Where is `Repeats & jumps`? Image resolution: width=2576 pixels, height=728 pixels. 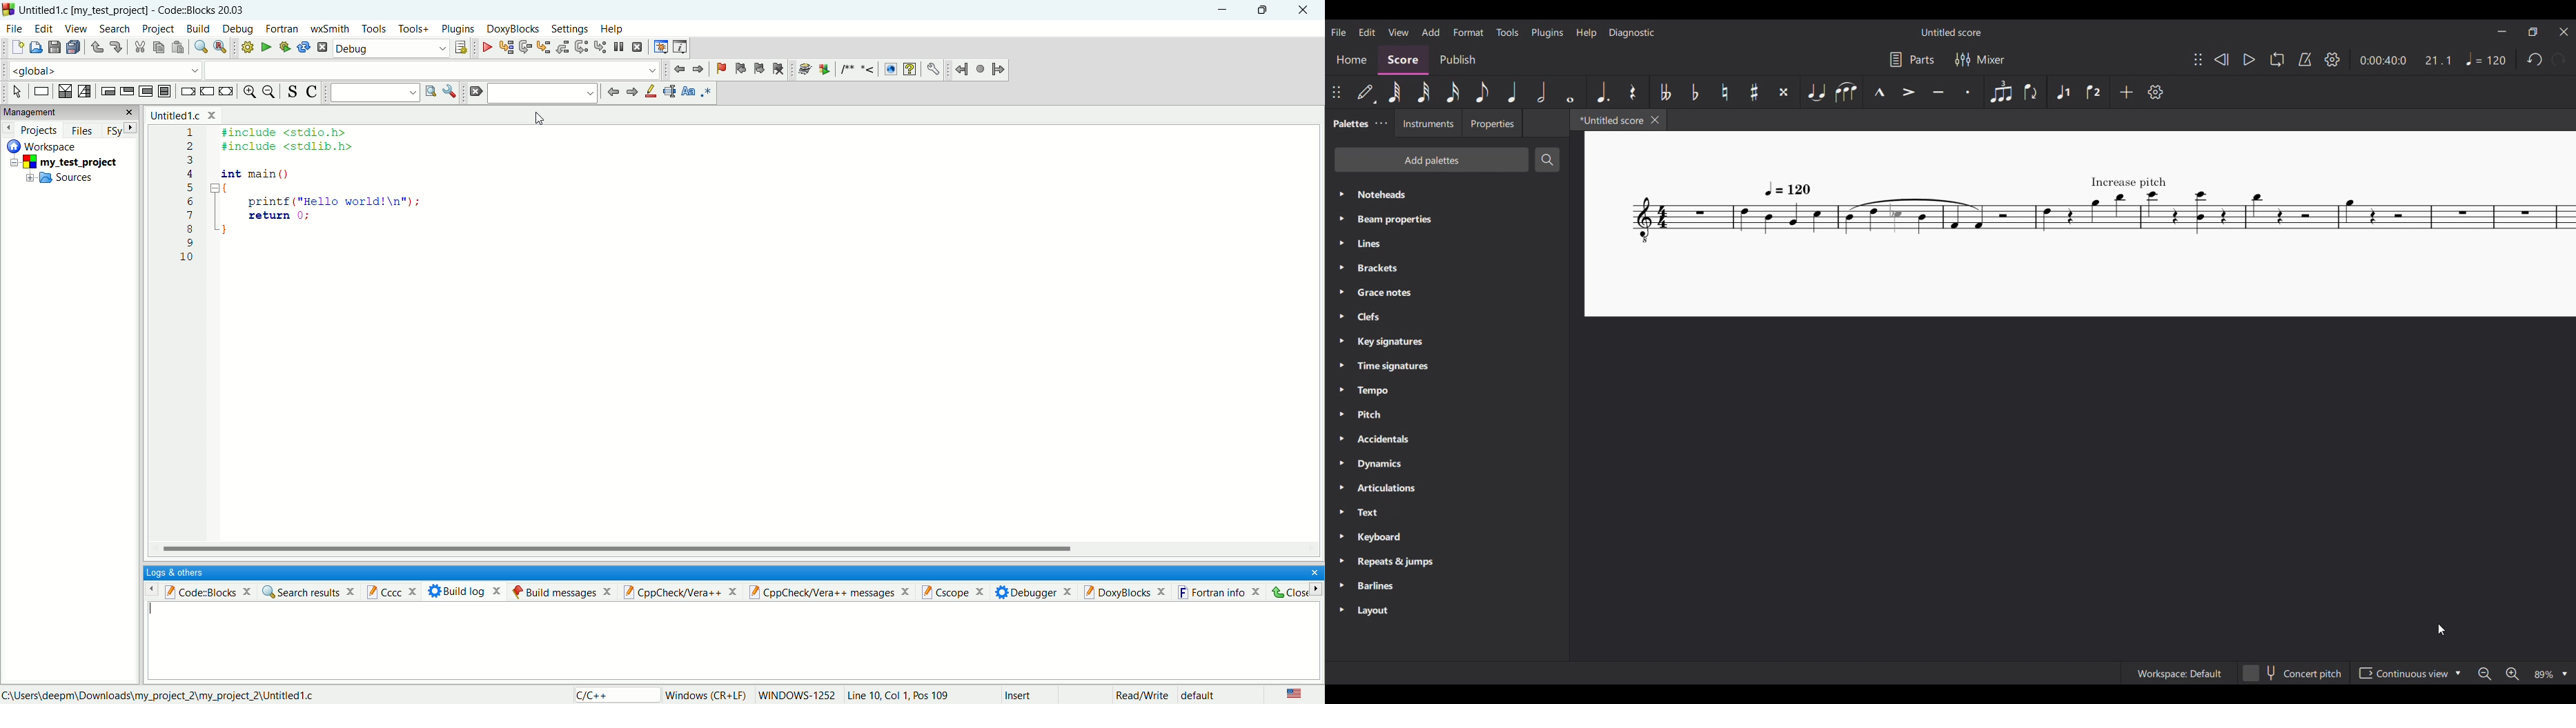
Repeats & jumps is located at coordinates (1447, 563).